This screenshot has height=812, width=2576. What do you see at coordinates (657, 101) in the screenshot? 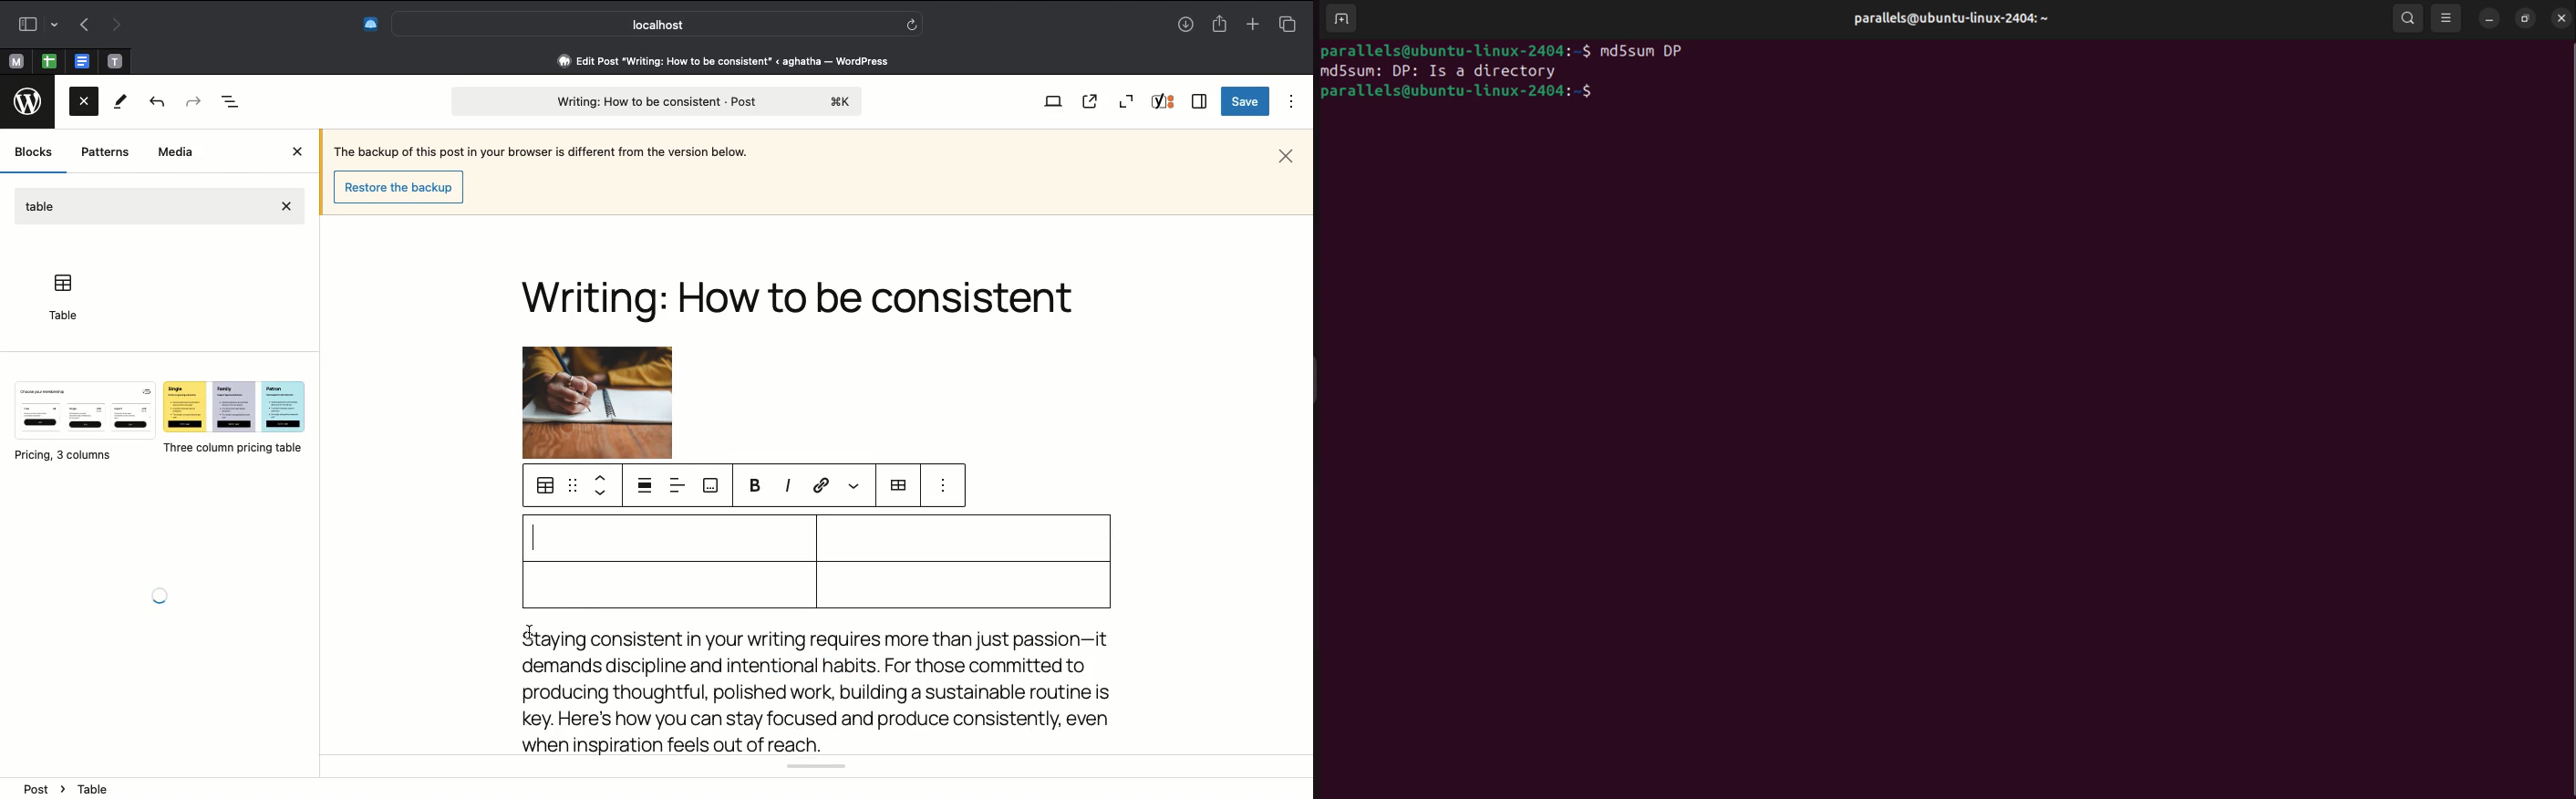
I see `post` at bounding box center [657, 101].